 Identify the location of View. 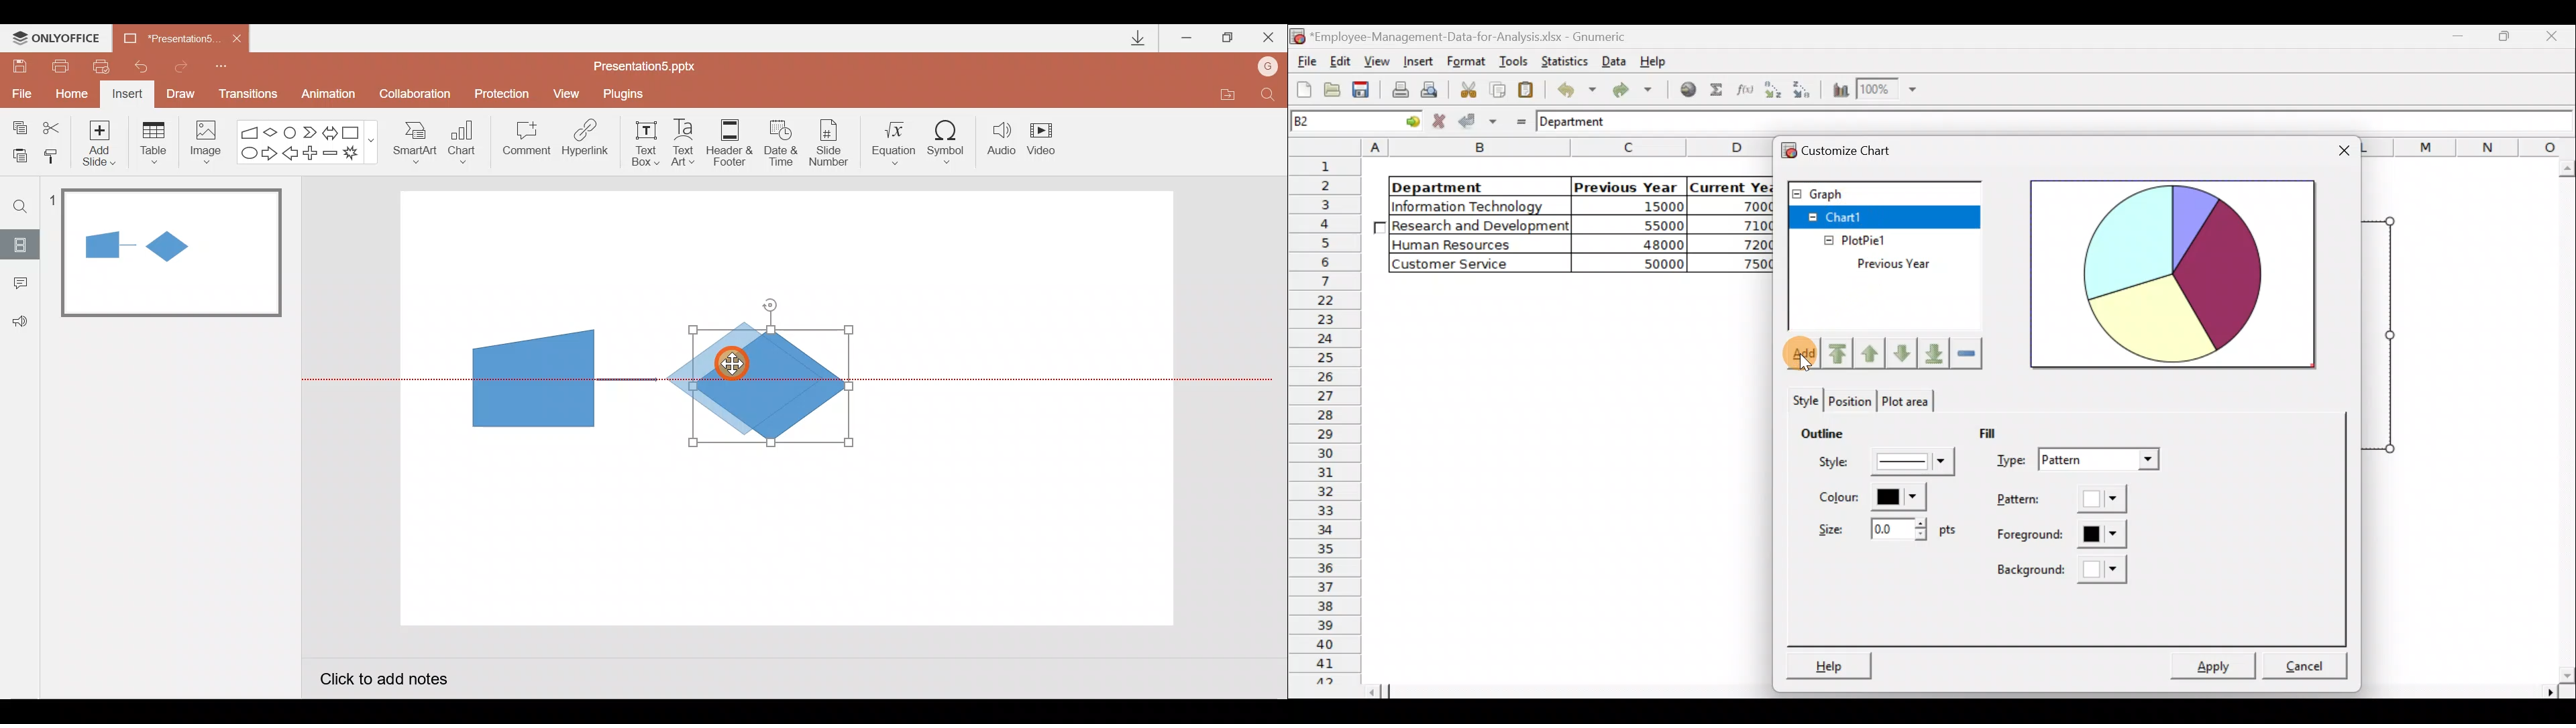
(1379, 60).